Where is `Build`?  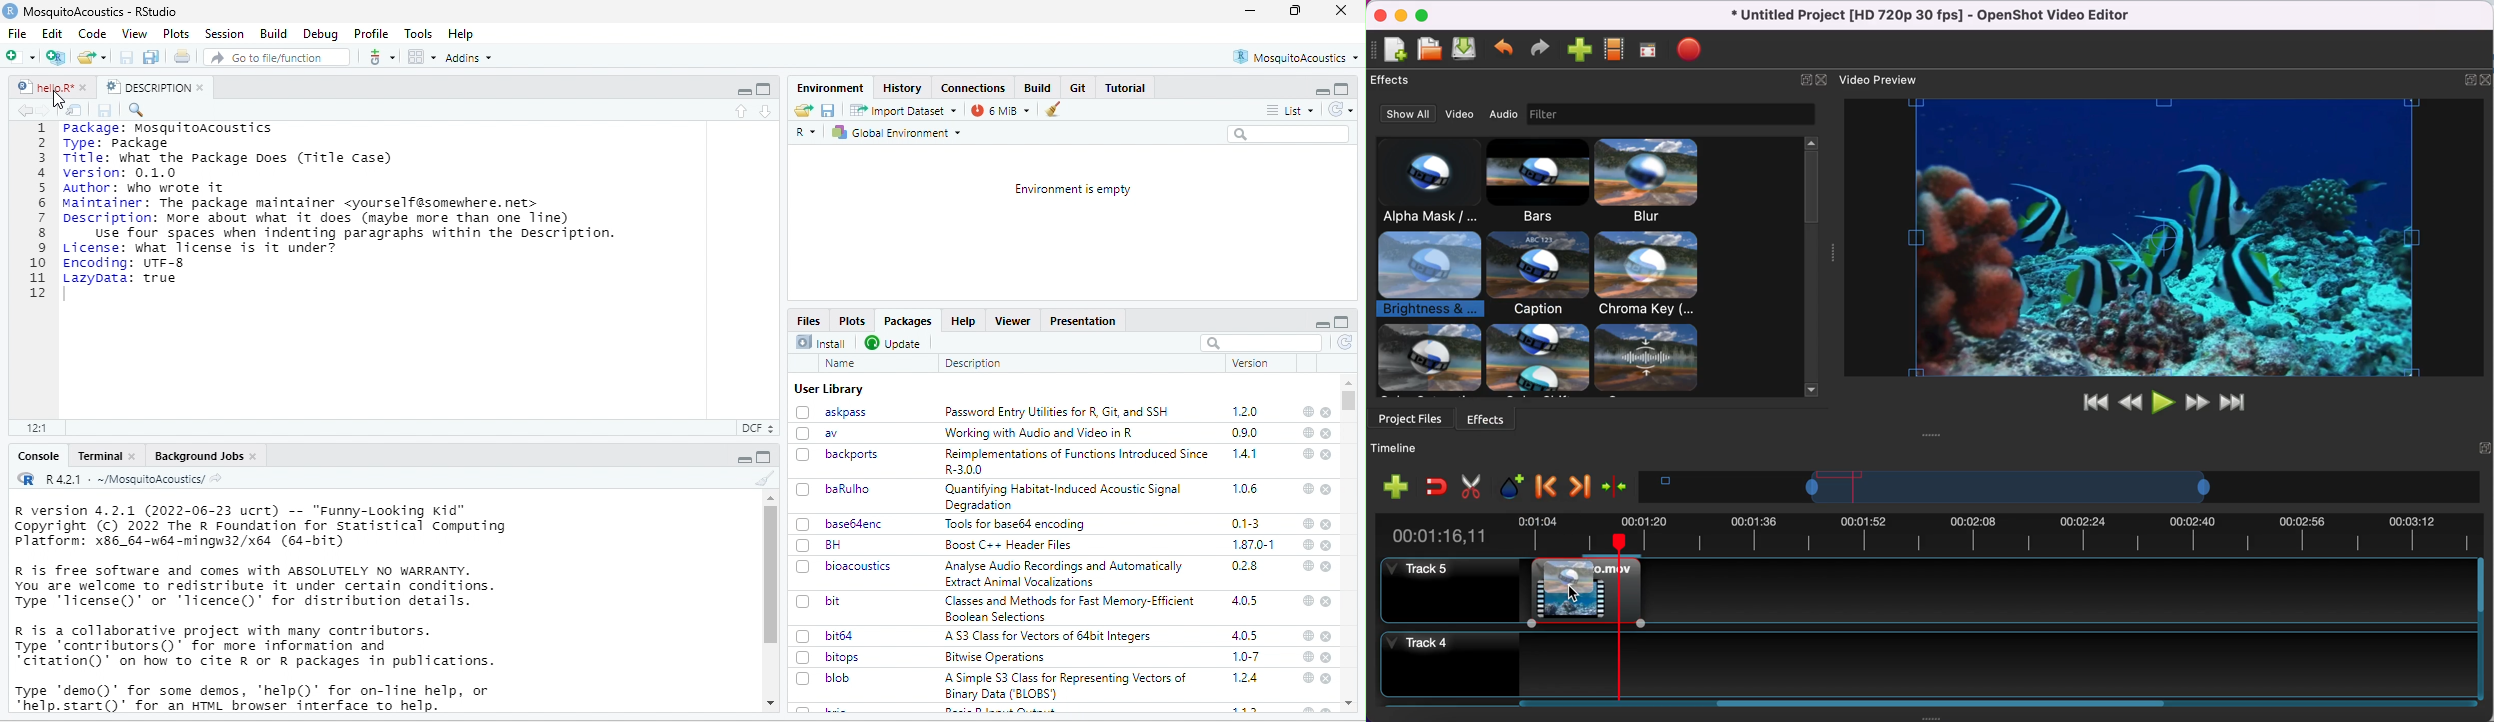 Build is located at coordinates (1039, 87).